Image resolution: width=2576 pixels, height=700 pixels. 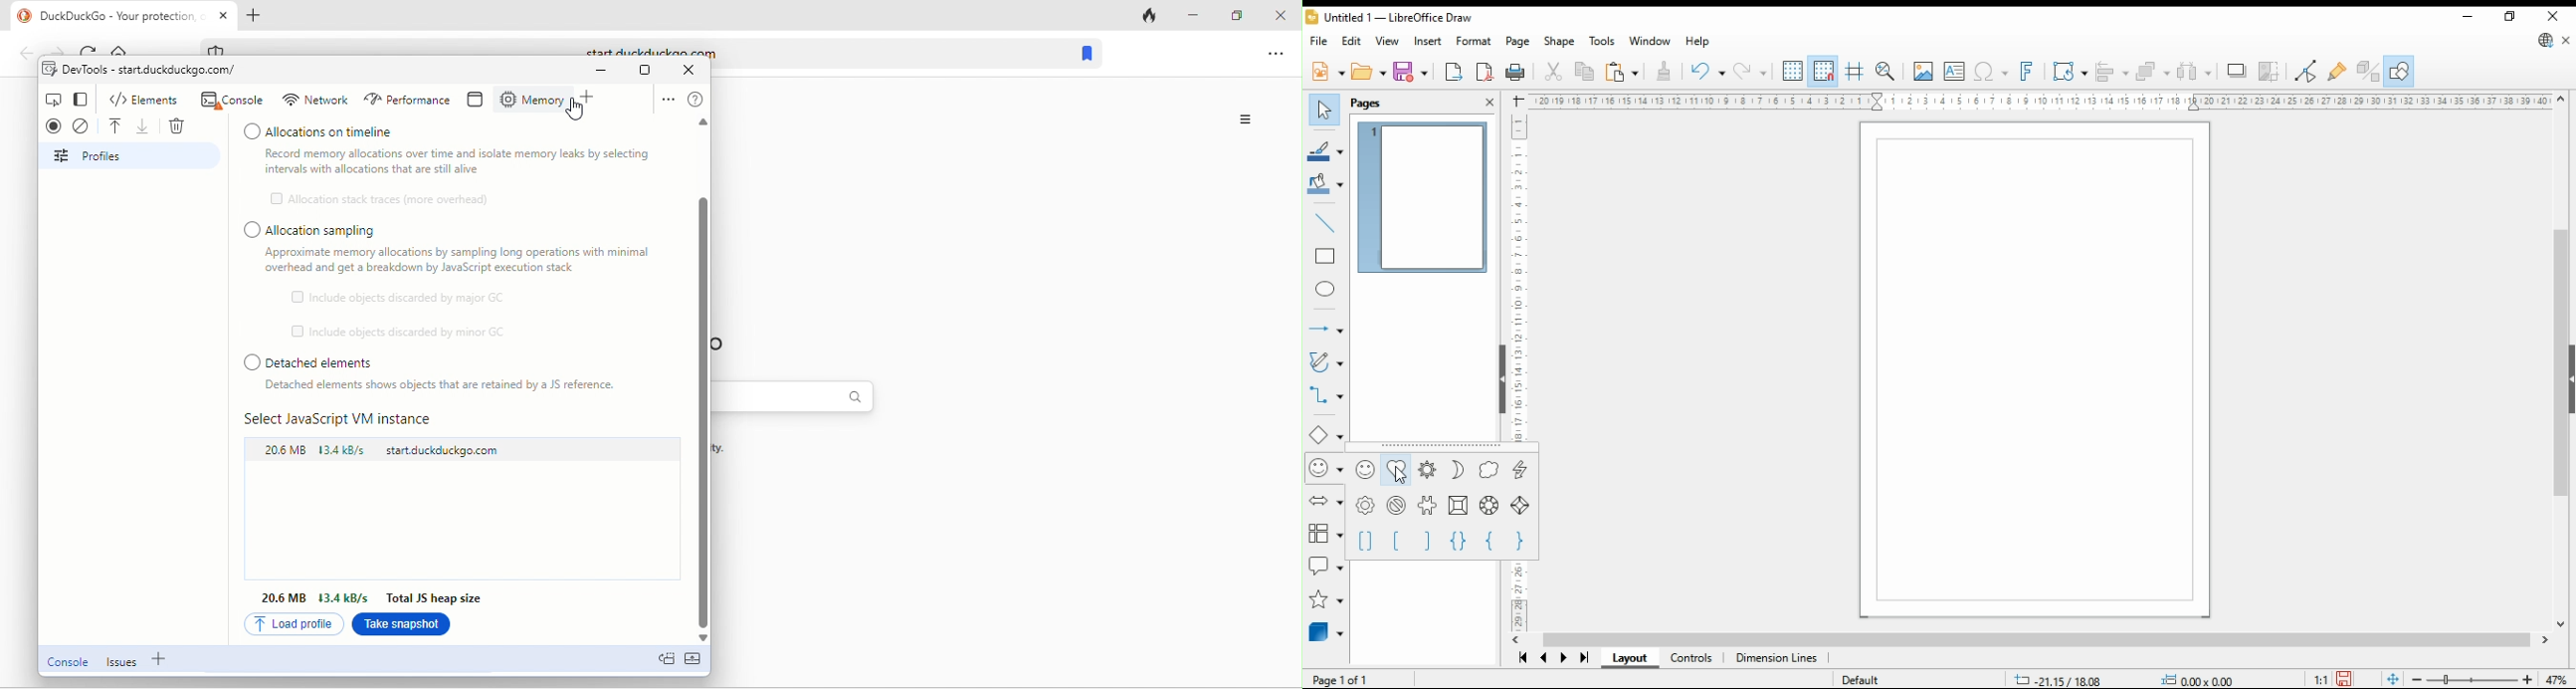 What do you see at coordinates (1087, 54) in the screenshot?
I see `bookmark` at bounding box center [1087, 54].